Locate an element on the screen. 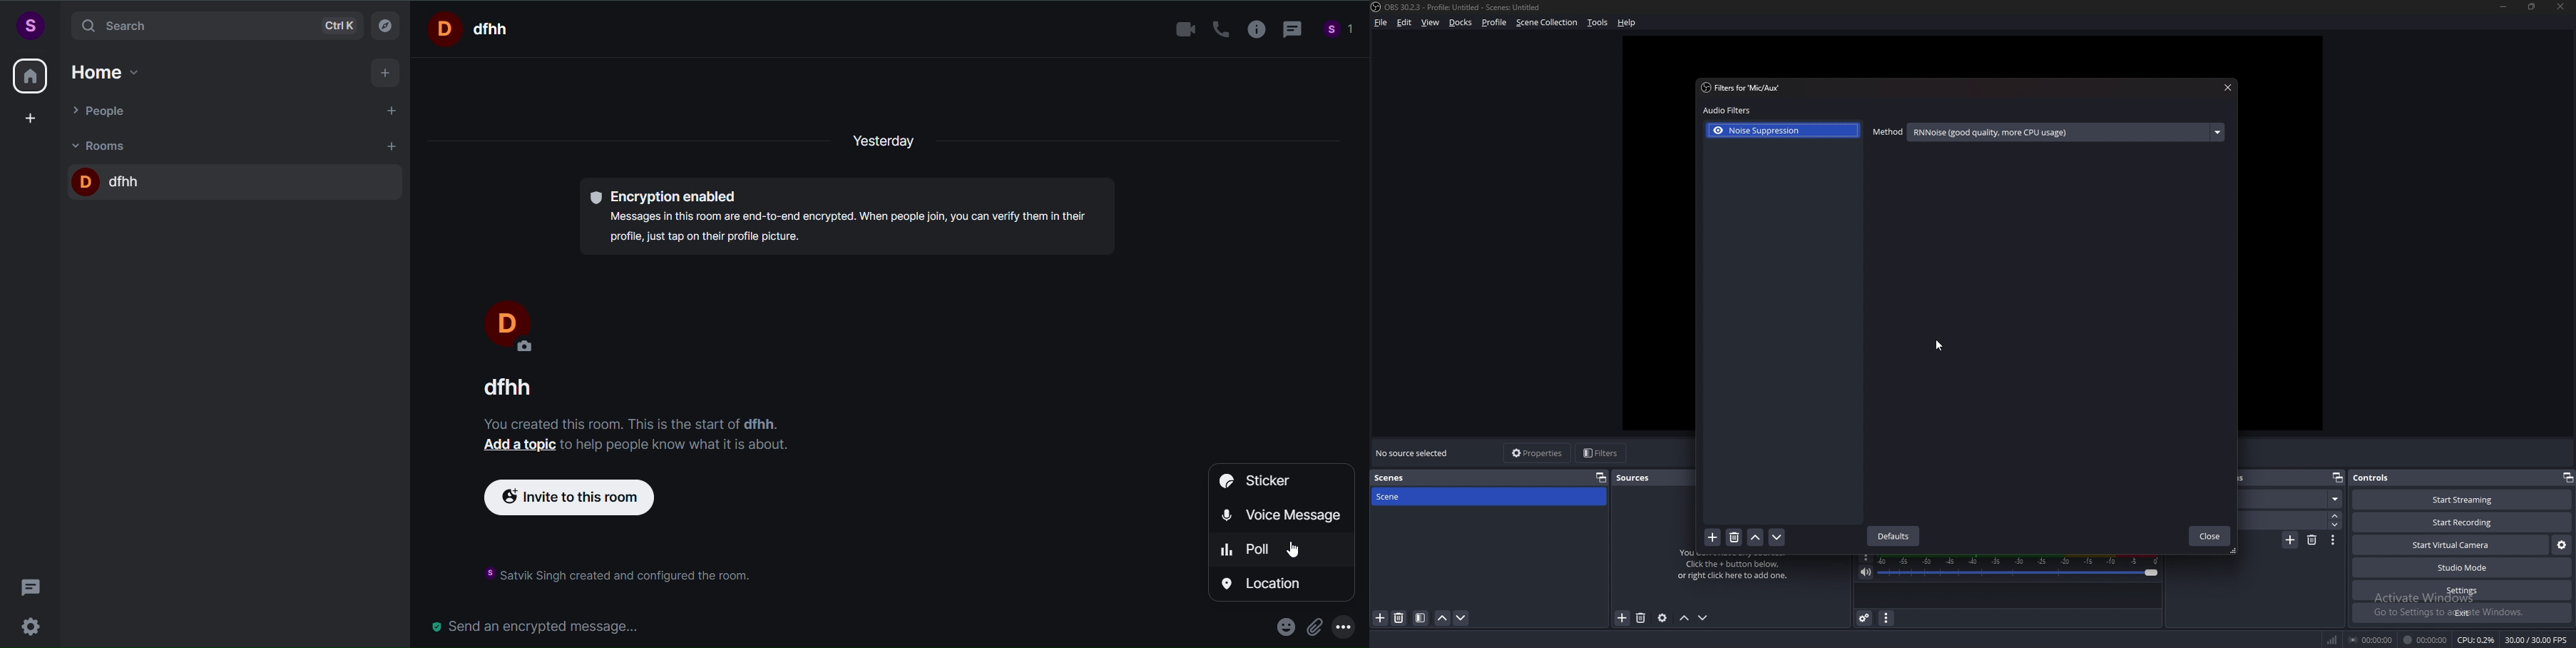  exit is located at coordinates (2461, 614).